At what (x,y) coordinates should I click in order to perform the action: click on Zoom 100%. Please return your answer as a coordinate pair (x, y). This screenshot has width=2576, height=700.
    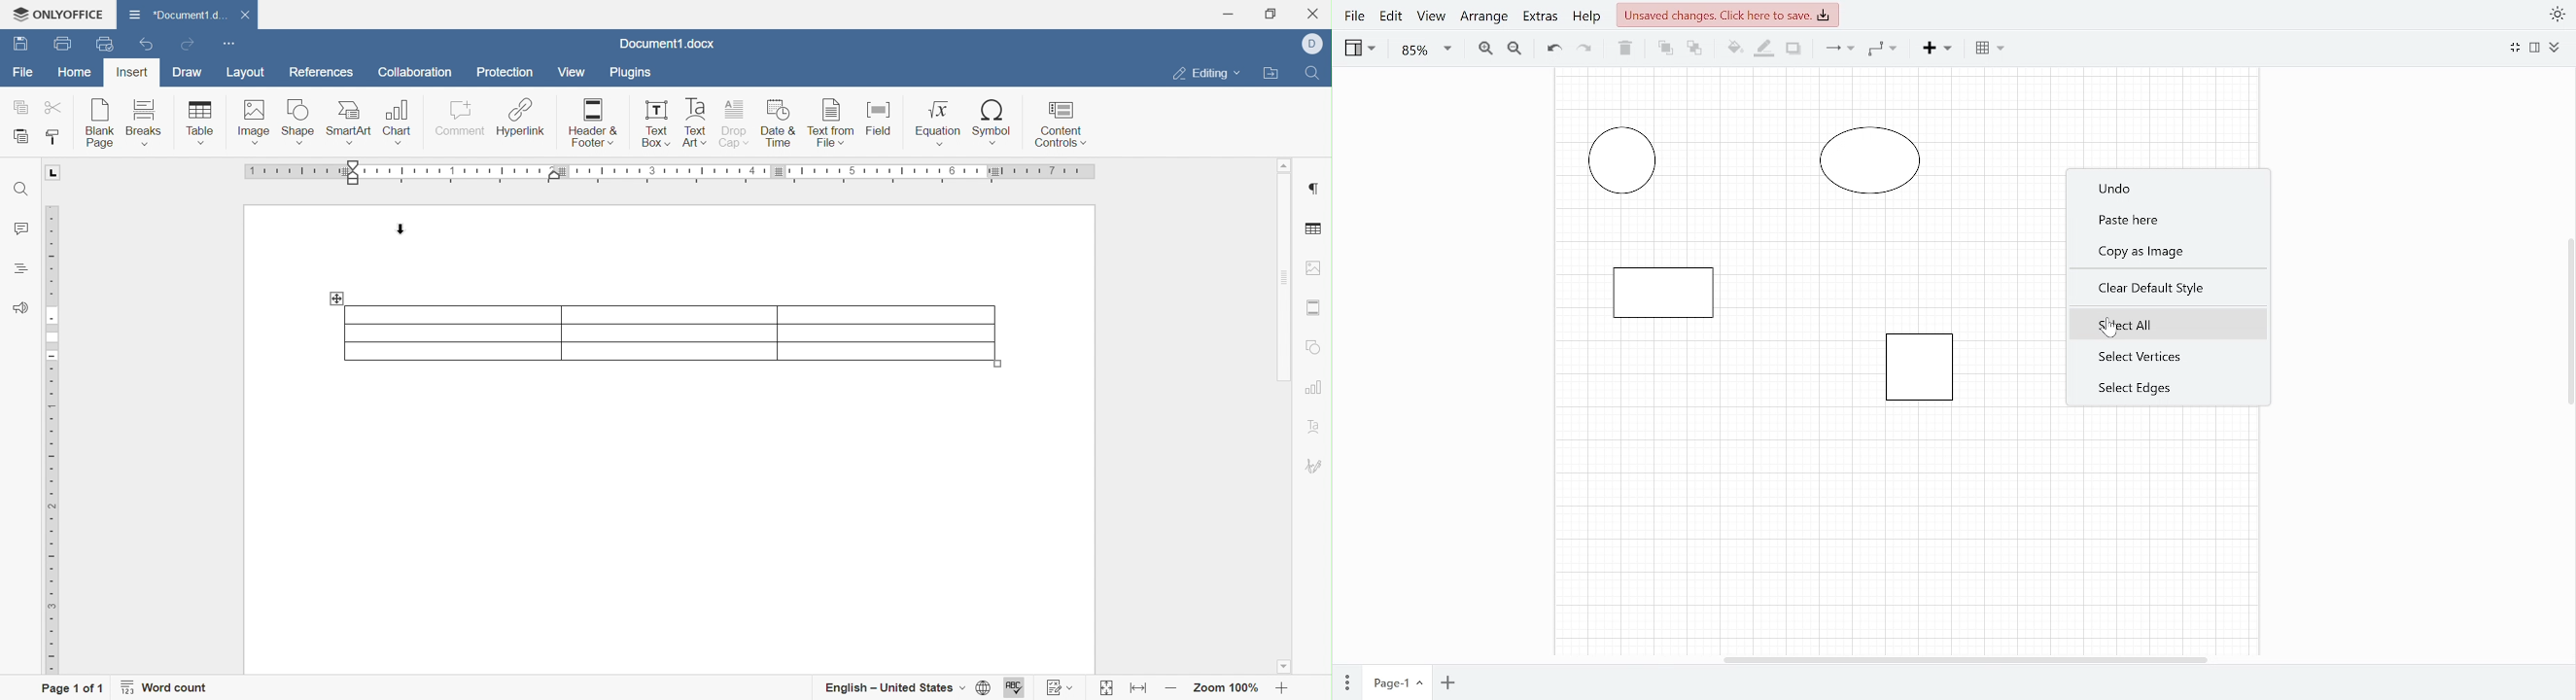
    Looking at the image, I should click on (1229, 689).